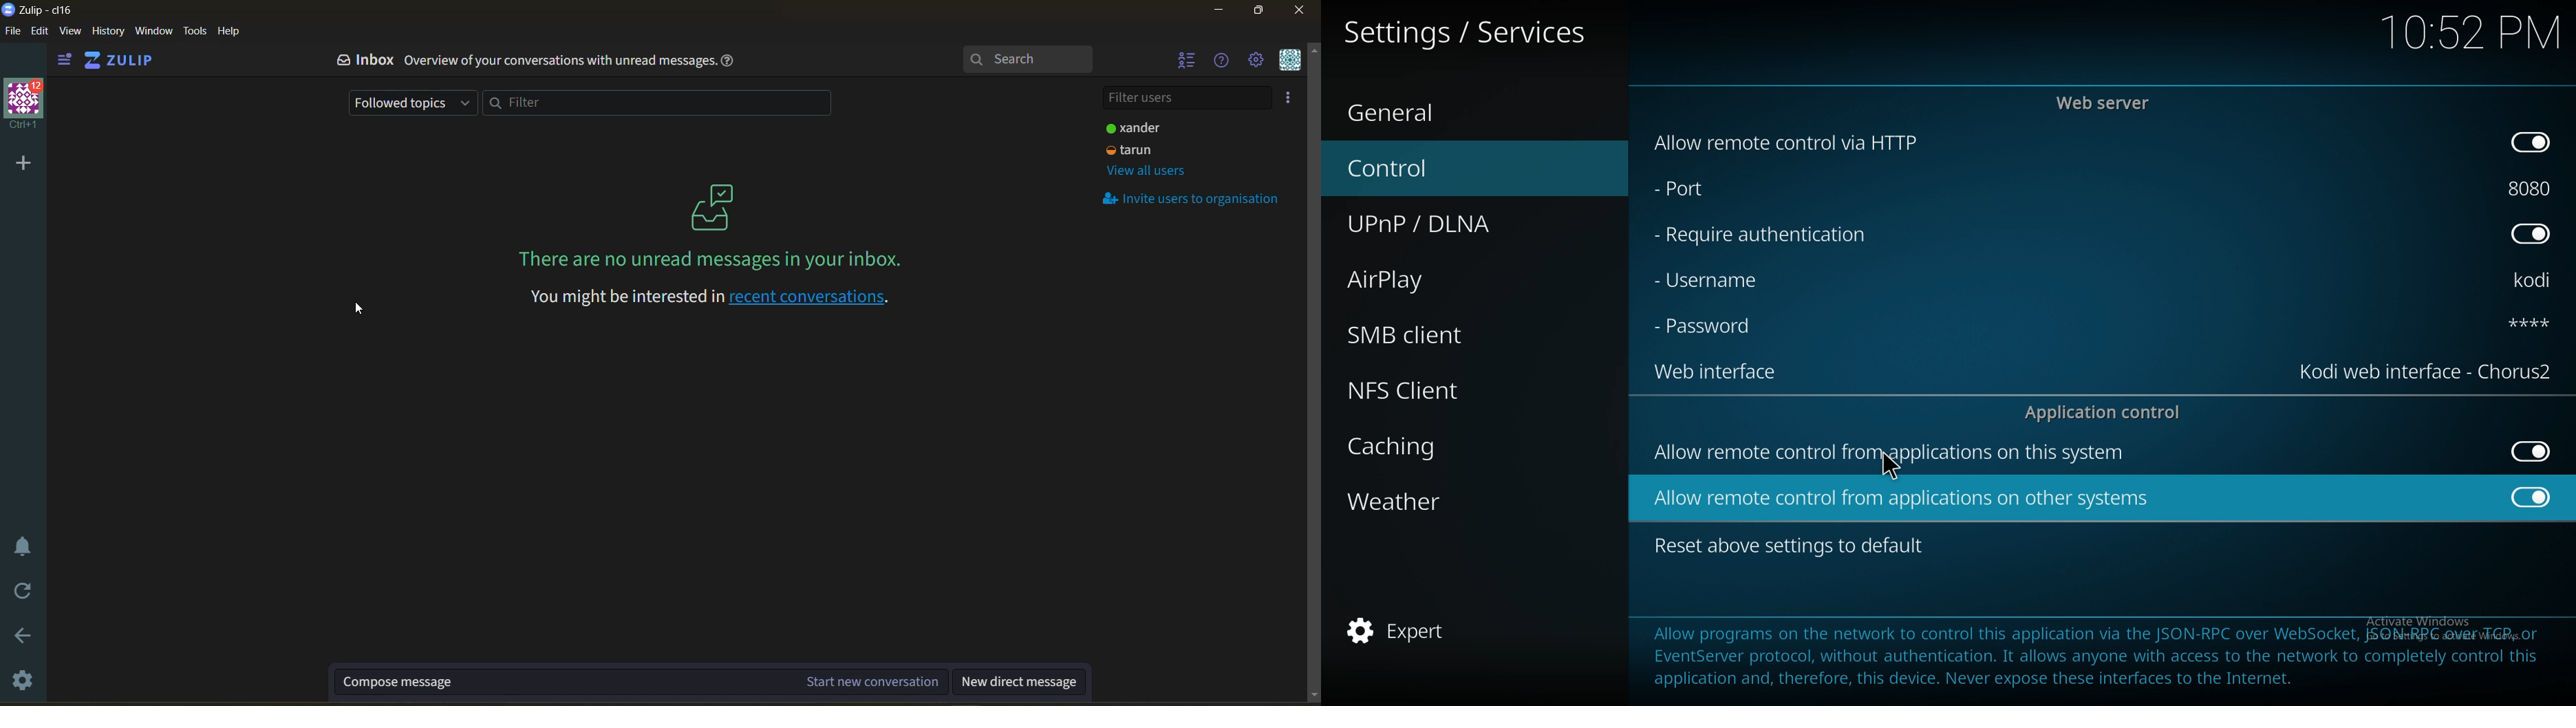  I want to click on home, so click(127, 60).